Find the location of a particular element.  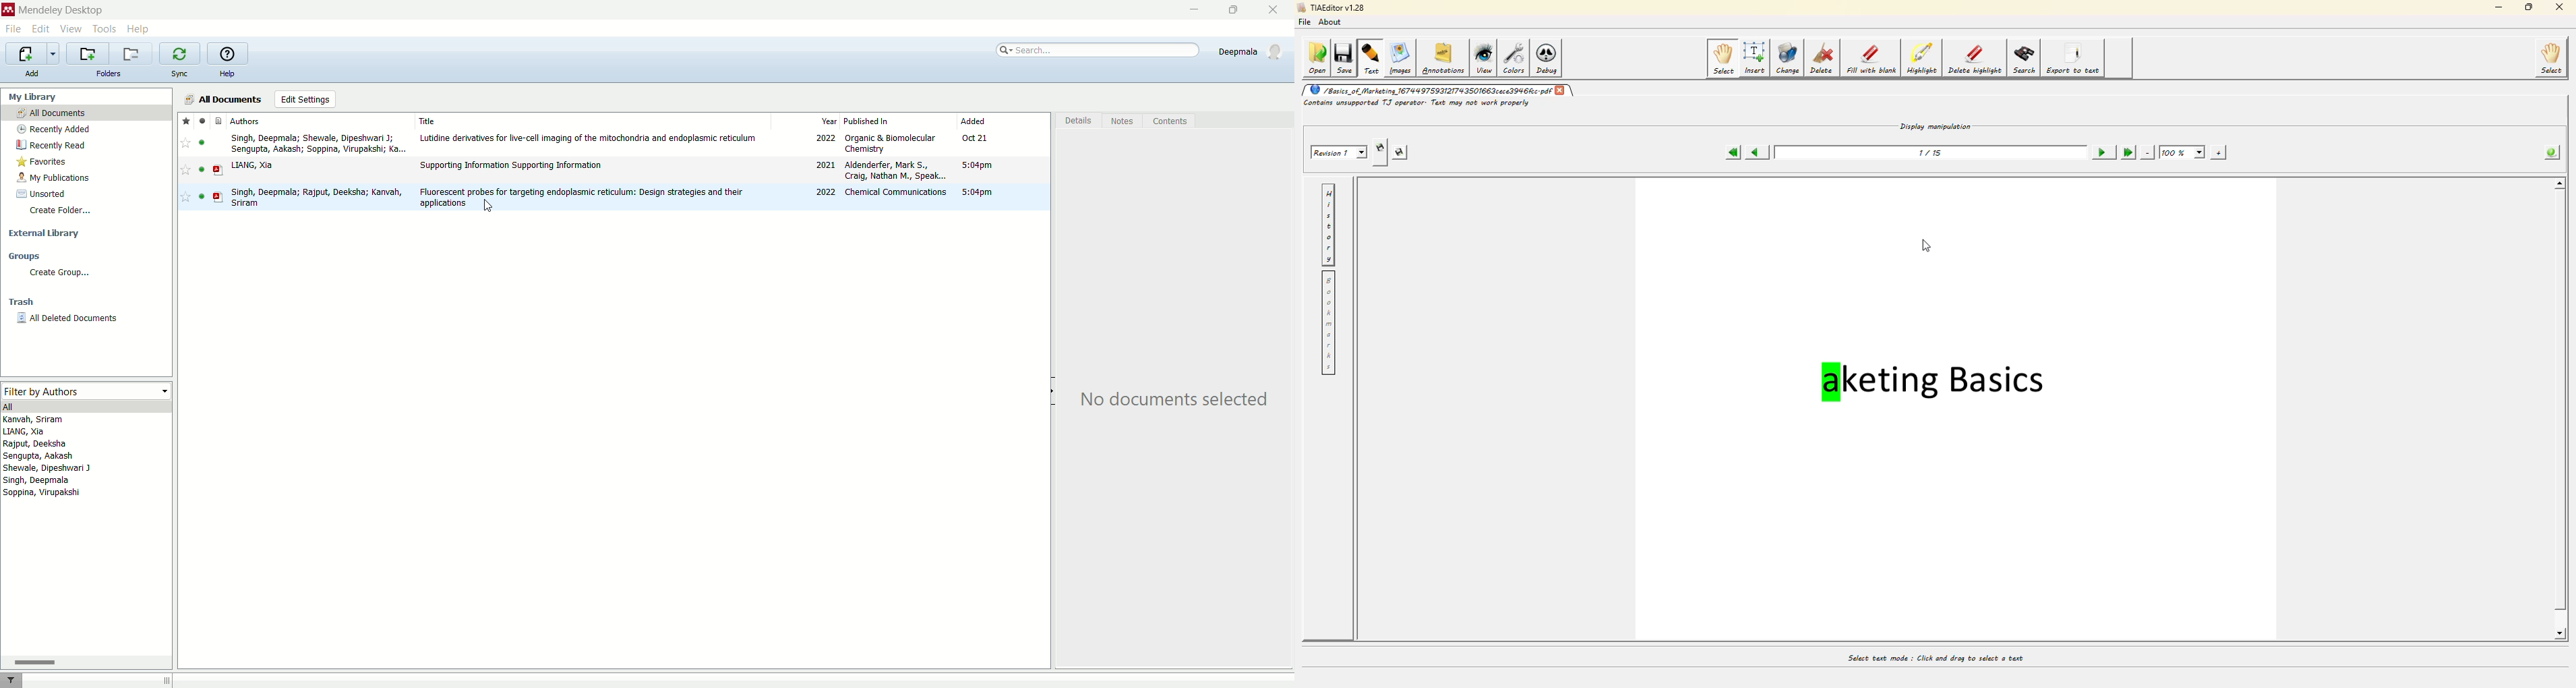

remove current folder is located at coordinates (133, 54).